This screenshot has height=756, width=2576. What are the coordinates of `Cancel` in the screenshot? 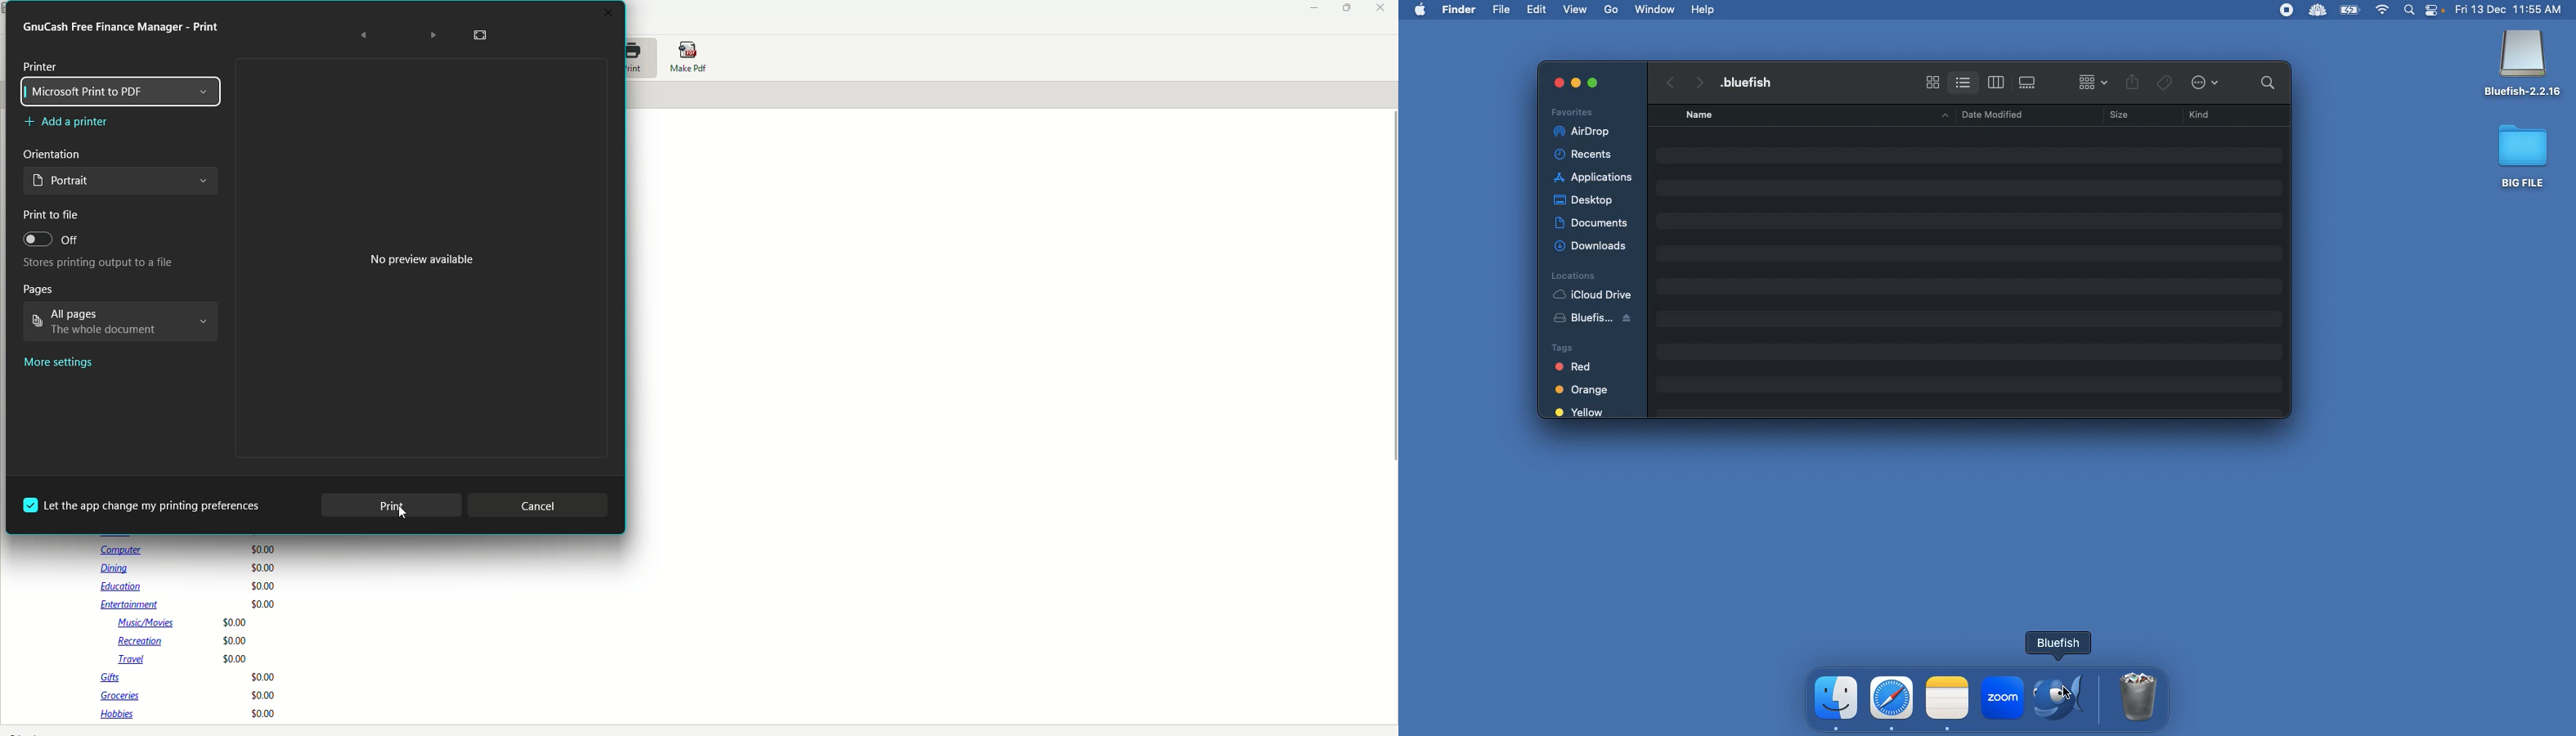 It's located at (538, 505).